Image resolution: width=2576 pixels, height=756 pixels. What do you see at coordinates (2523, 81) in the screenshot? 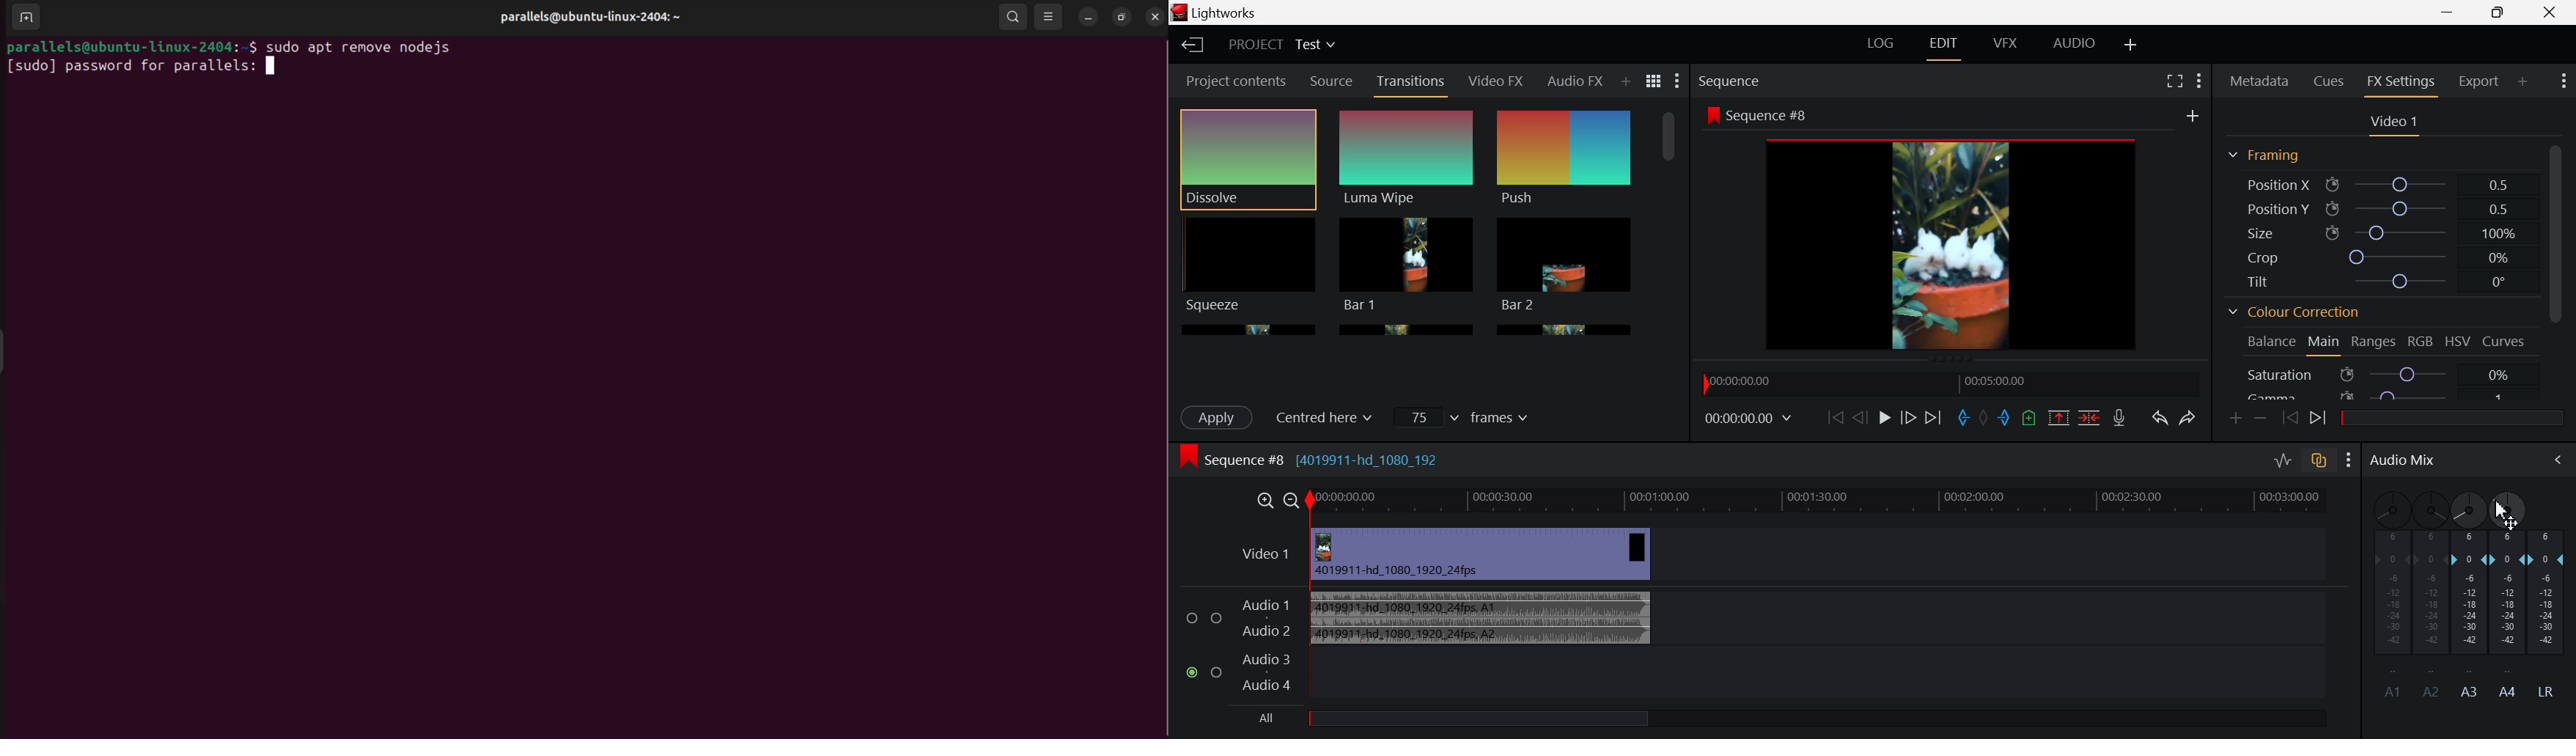
I see `Add Panel` at bounding box center [2523, 81].